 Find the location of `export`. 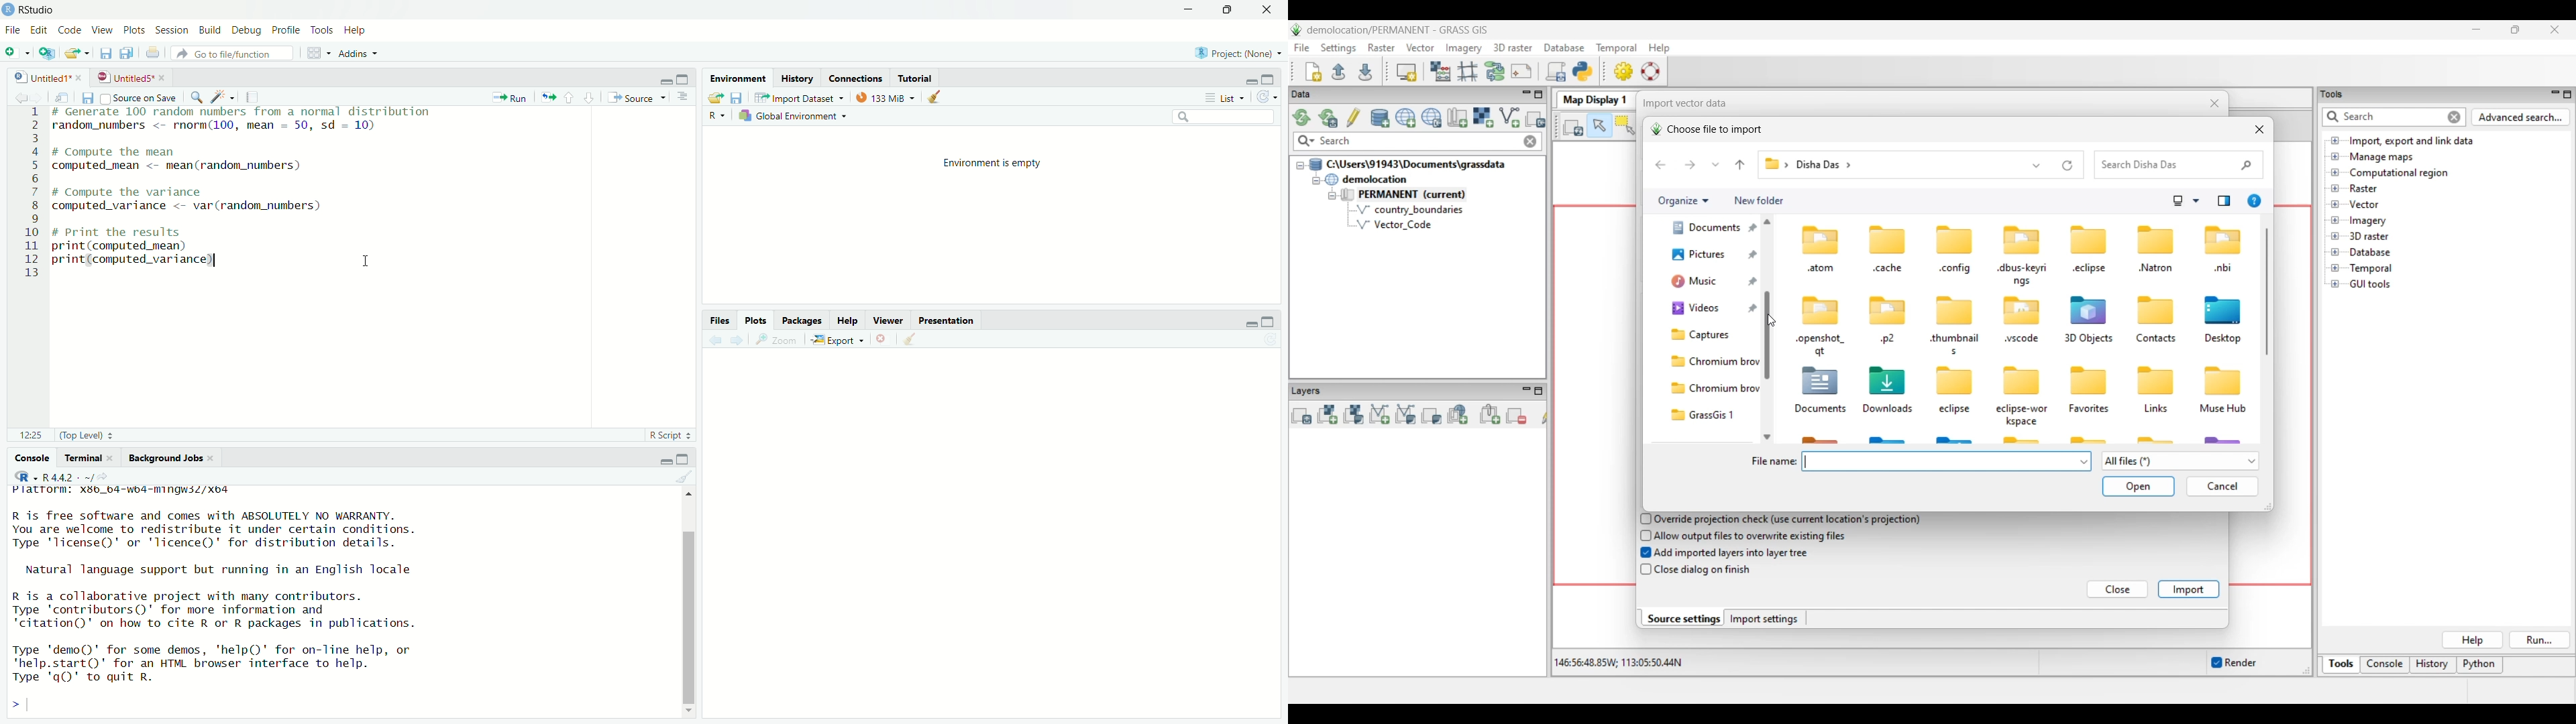

export is located at coordinates (839, 339).